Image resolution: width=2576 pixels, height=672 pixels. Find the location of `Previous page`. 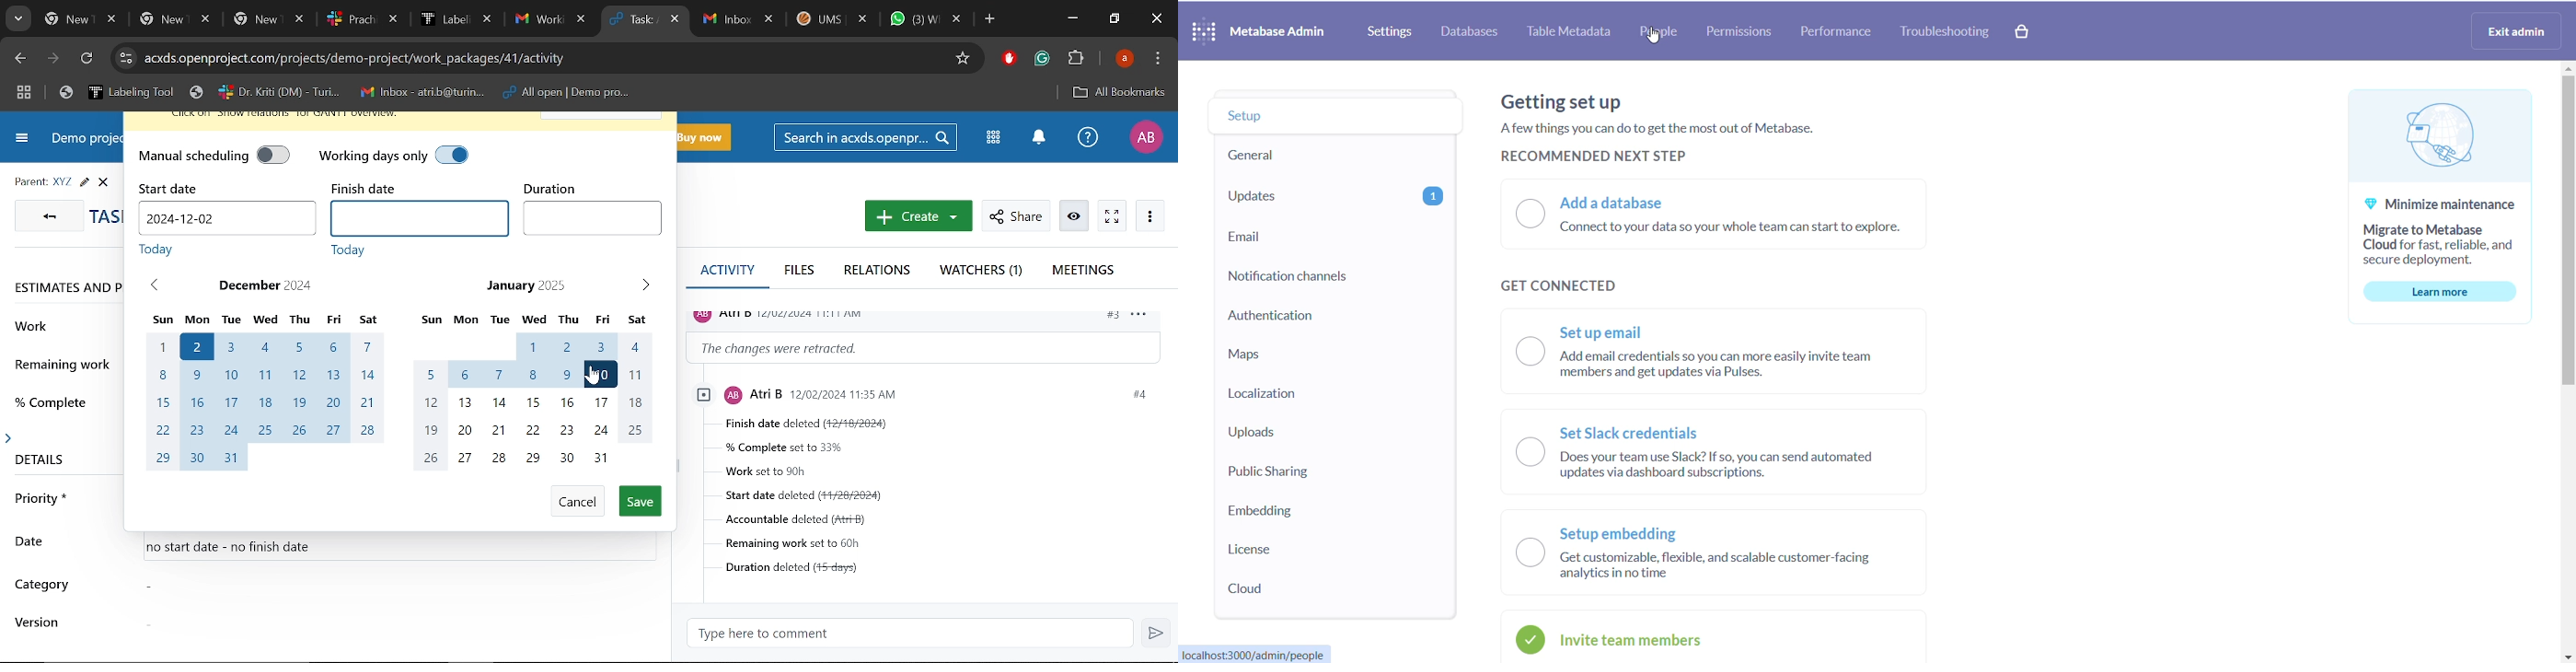

Previous page is located at coordinates (21, 59).